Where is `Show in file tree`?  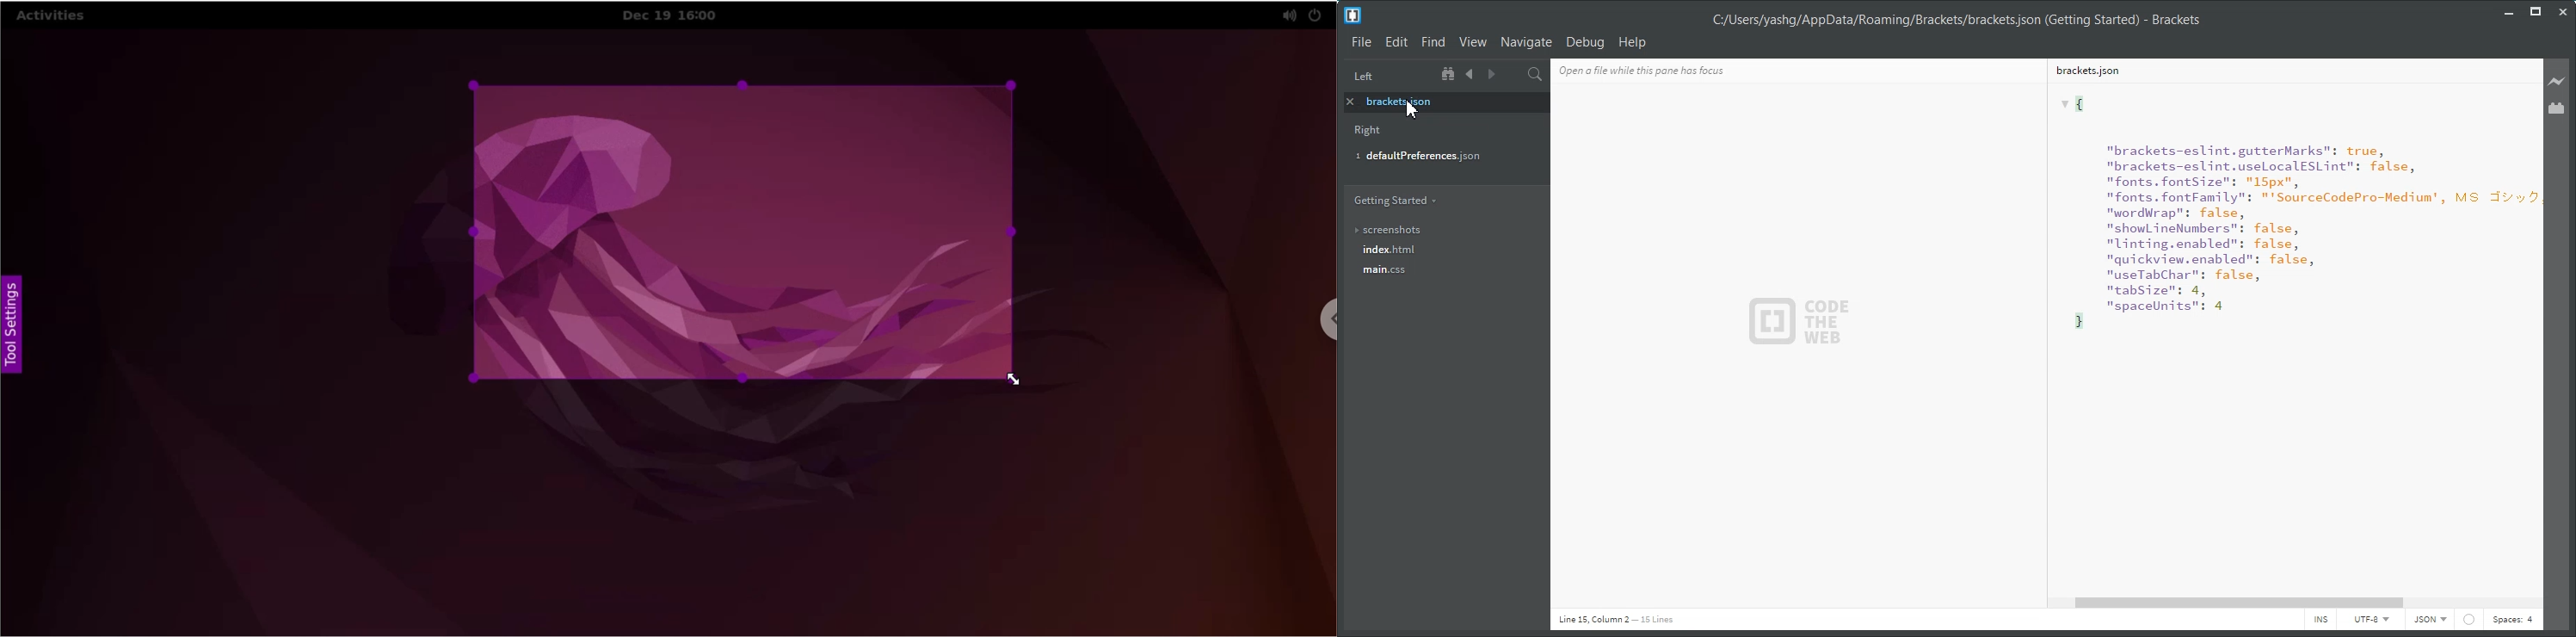 Show in file tree is located at coordinates (1450, 74).